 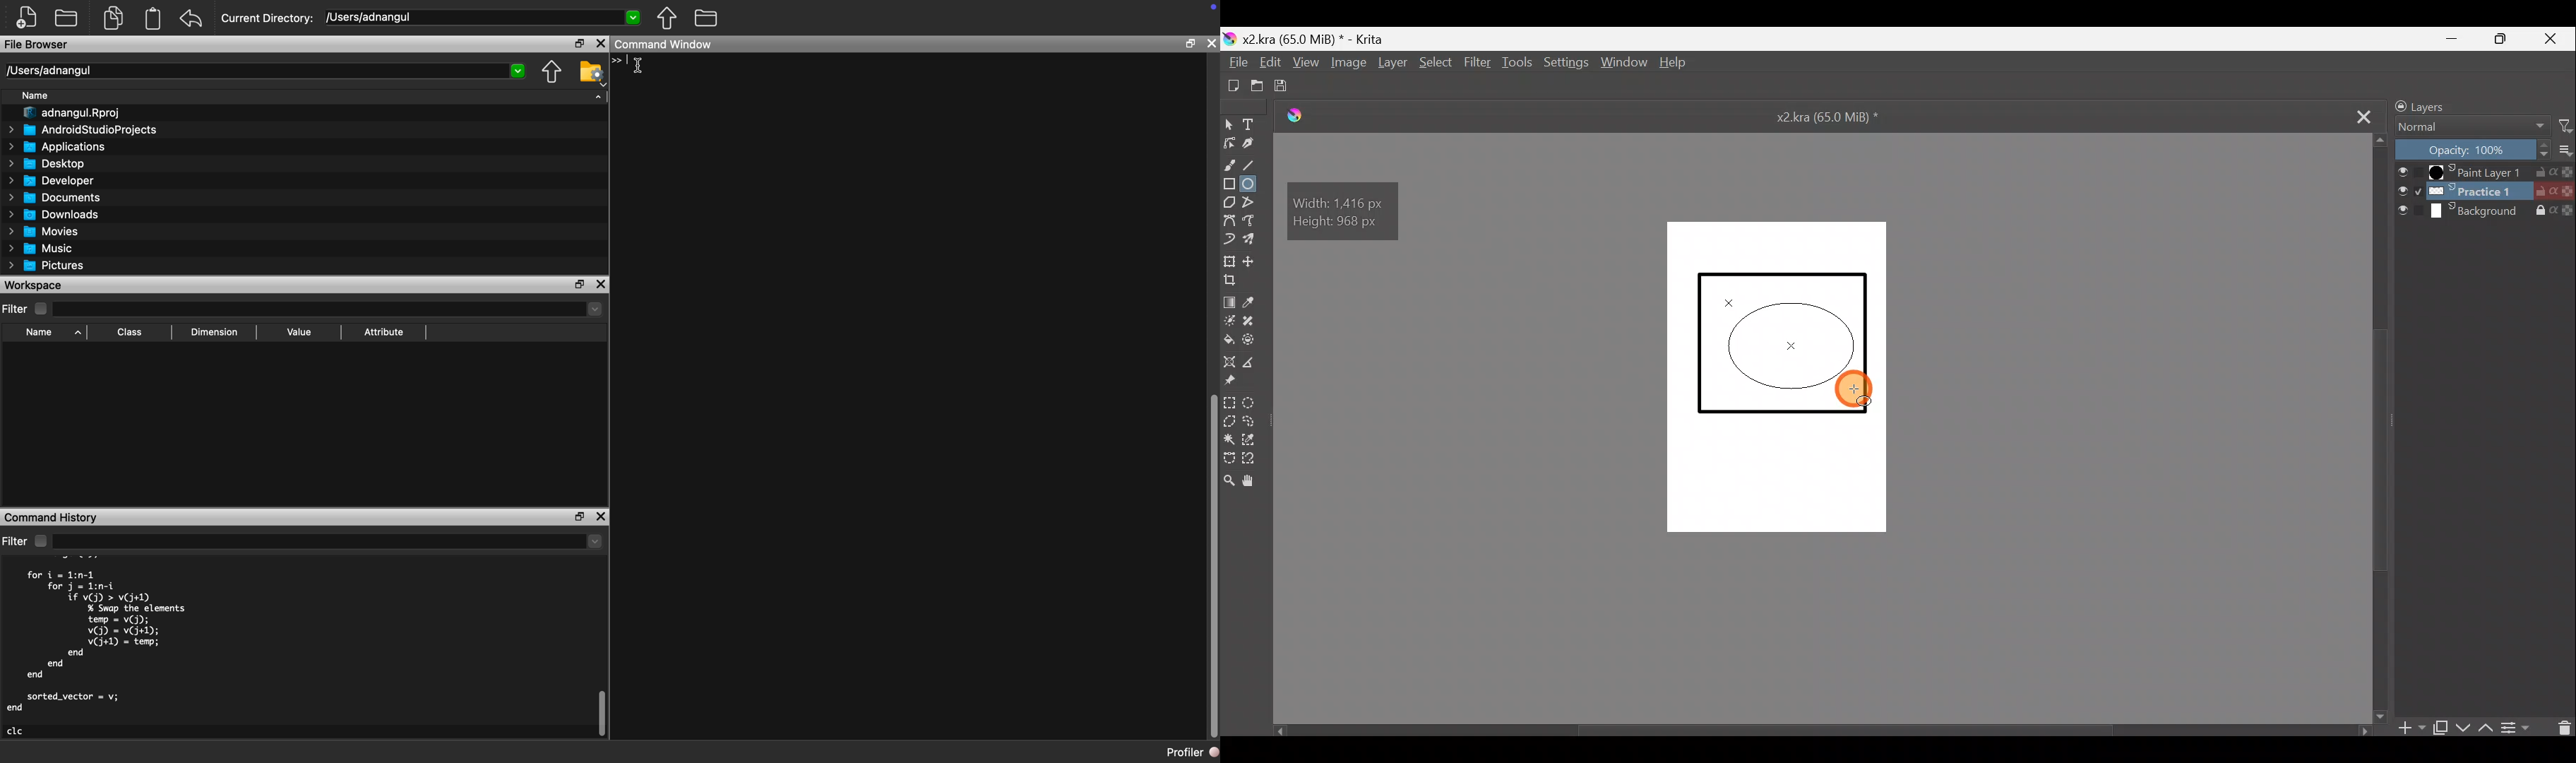 I want to click on Movies, so click(x=44, y=232).